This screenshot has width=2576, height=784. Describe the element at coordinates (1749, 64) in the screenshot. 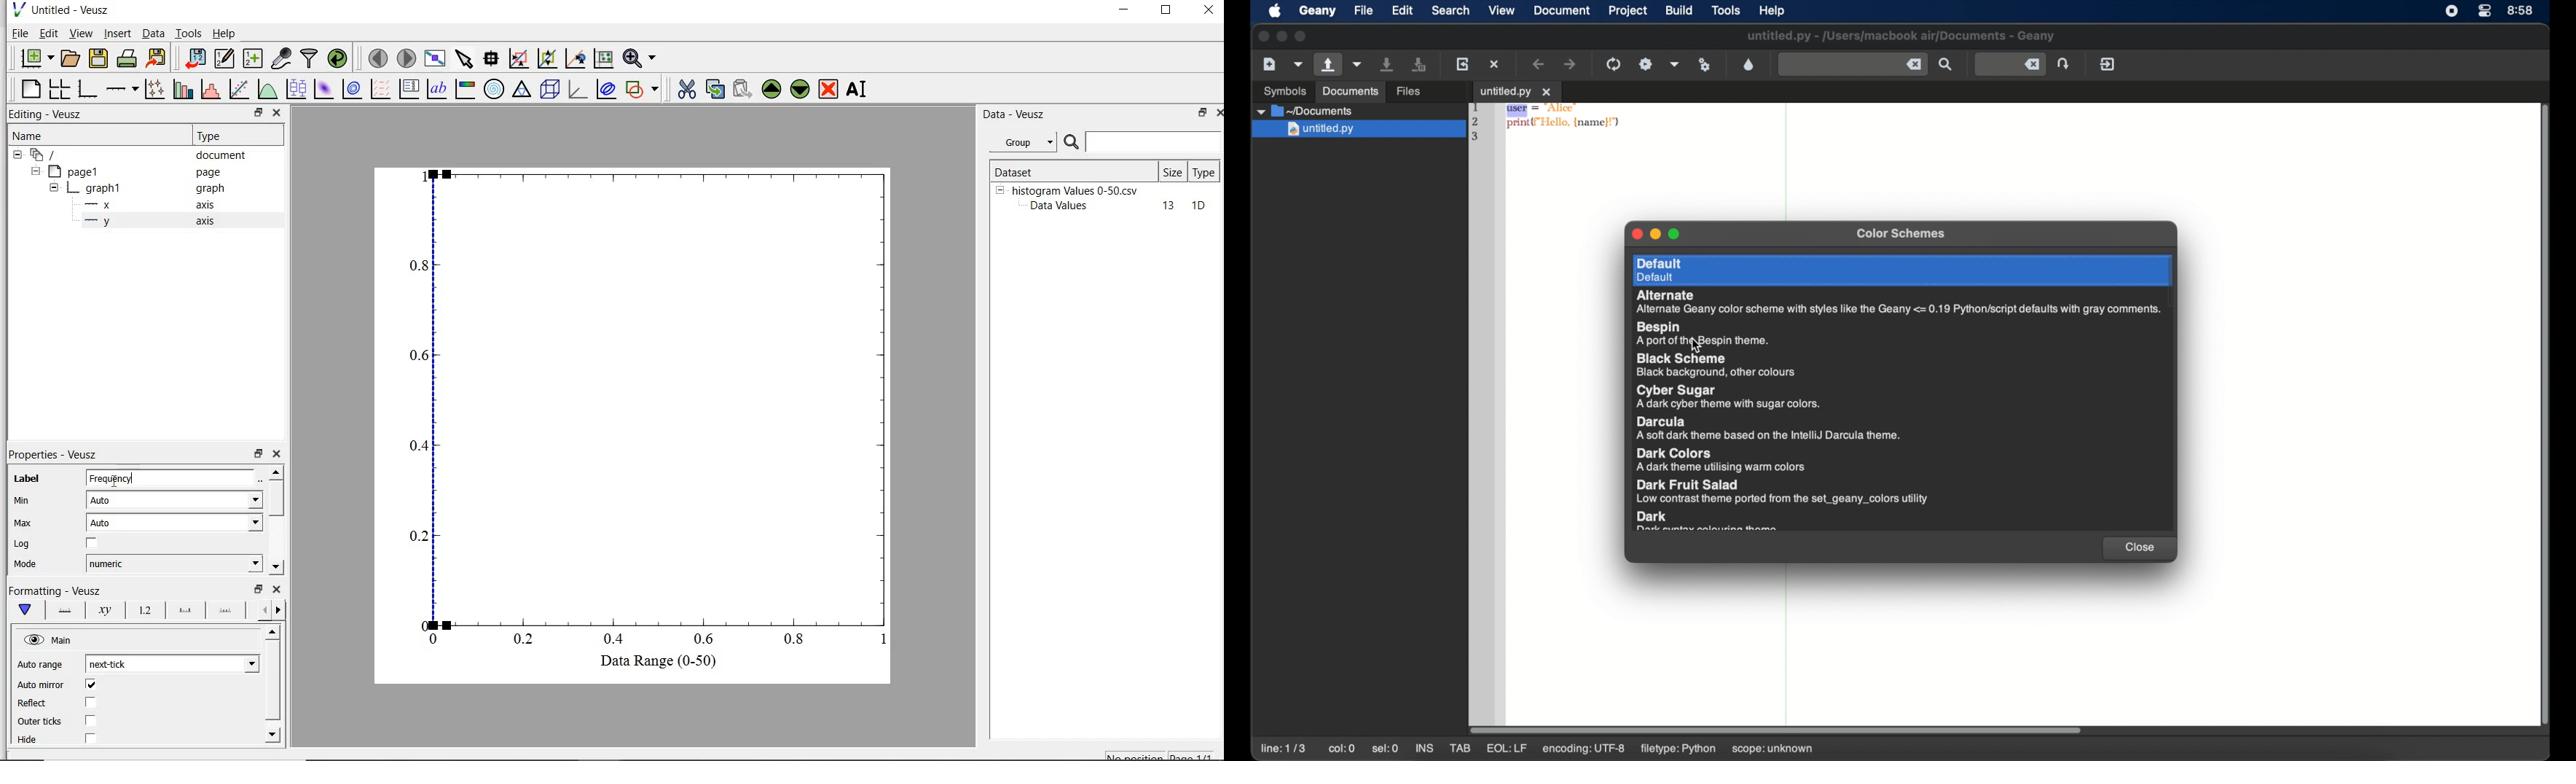

I see `open color chooser dialog` at that location.